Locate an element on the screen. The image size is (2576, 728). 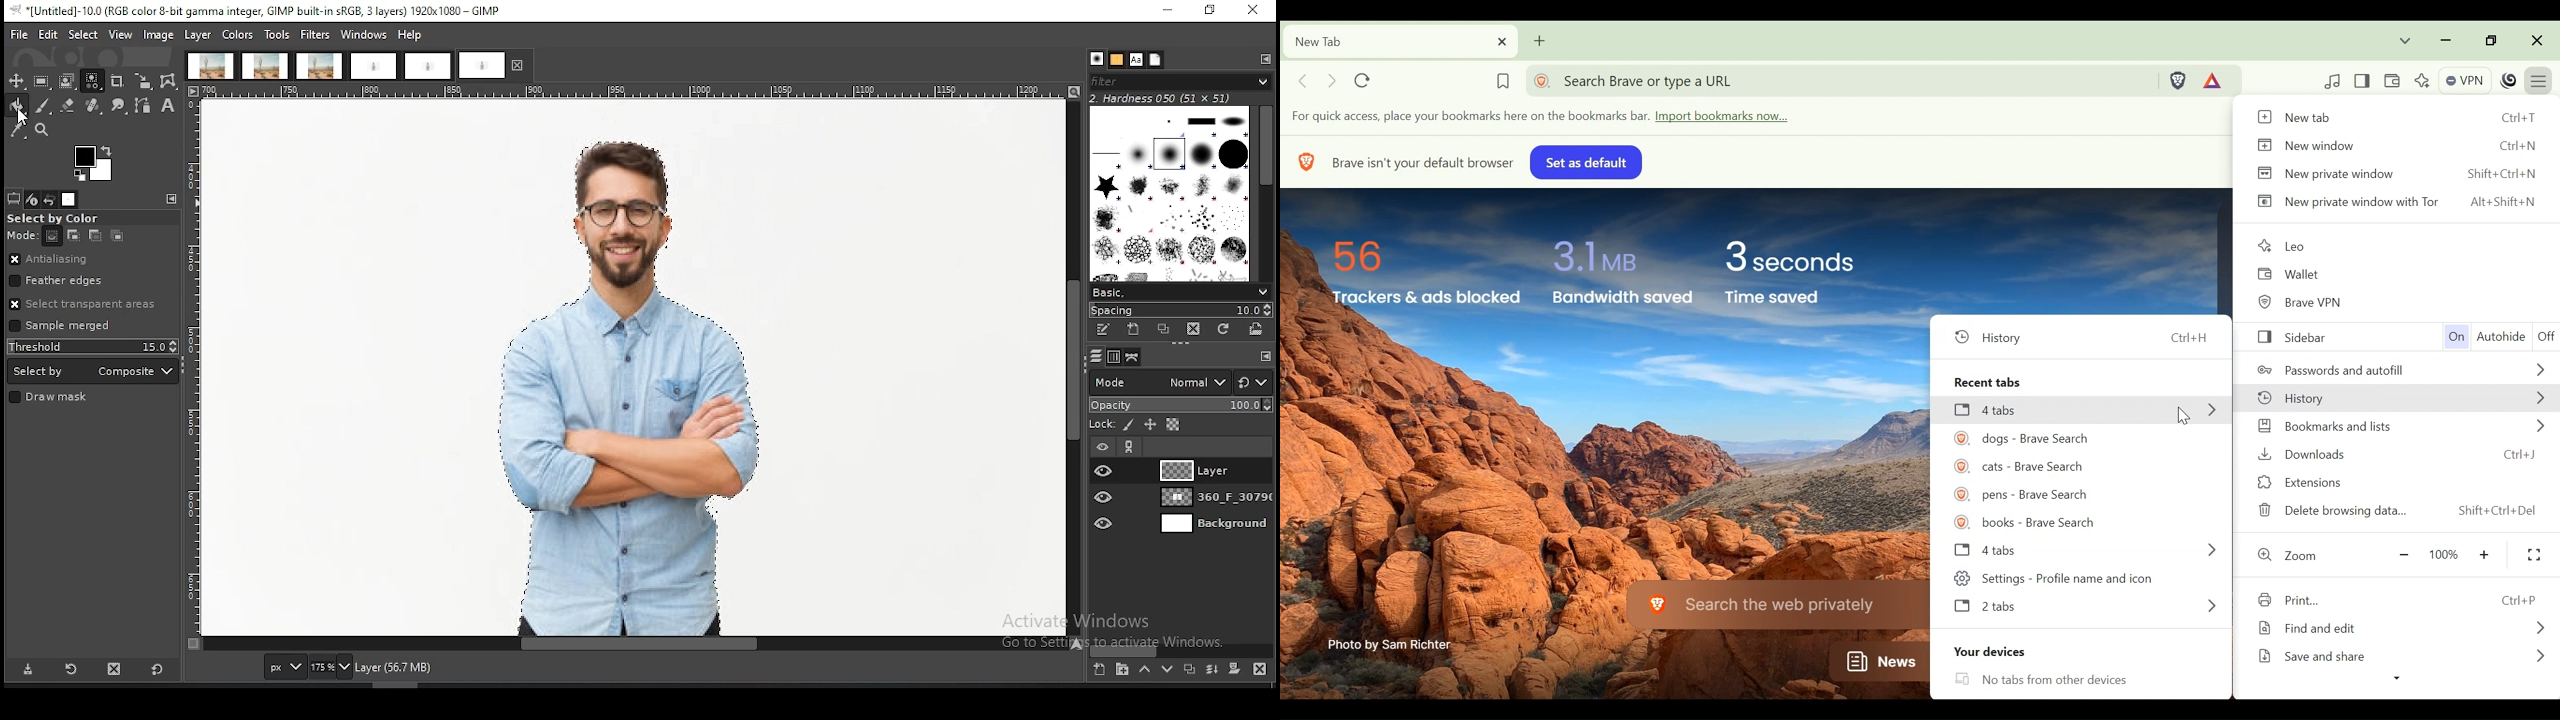
Find and edit is located at coordinates (2402, 629).